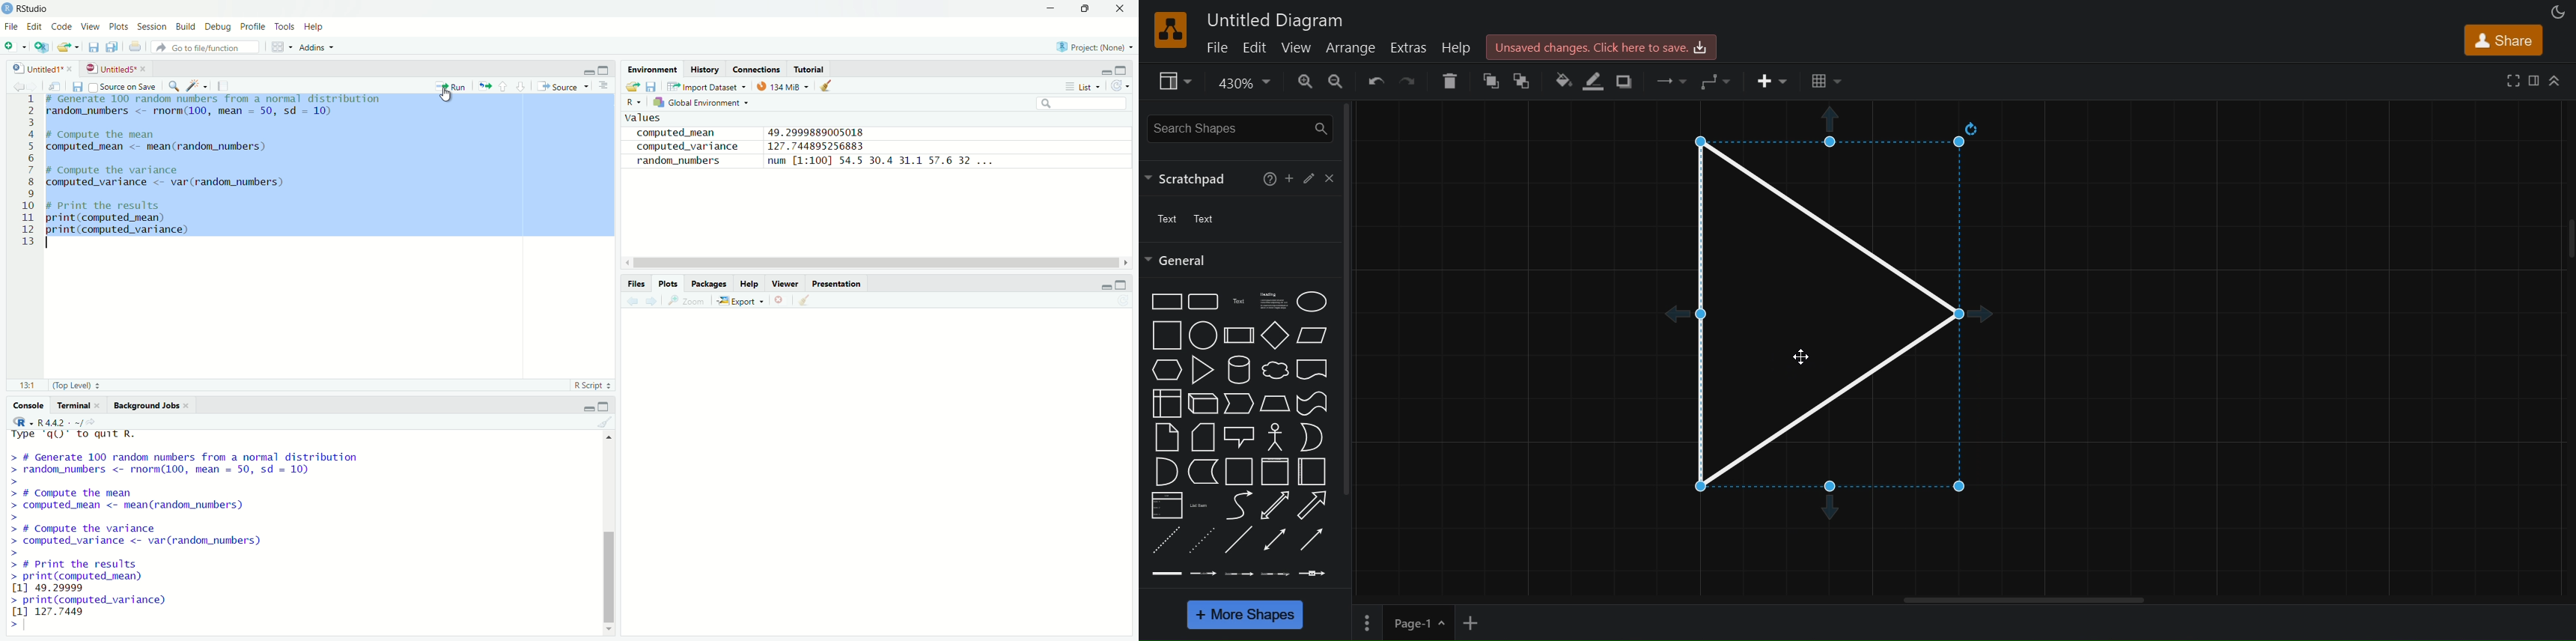 The height and width of the screenshot is (644, 2576). What do you see at coordinates (1290, 176) in the screenshot?
I see `add` at bounding box center [1290, 176].